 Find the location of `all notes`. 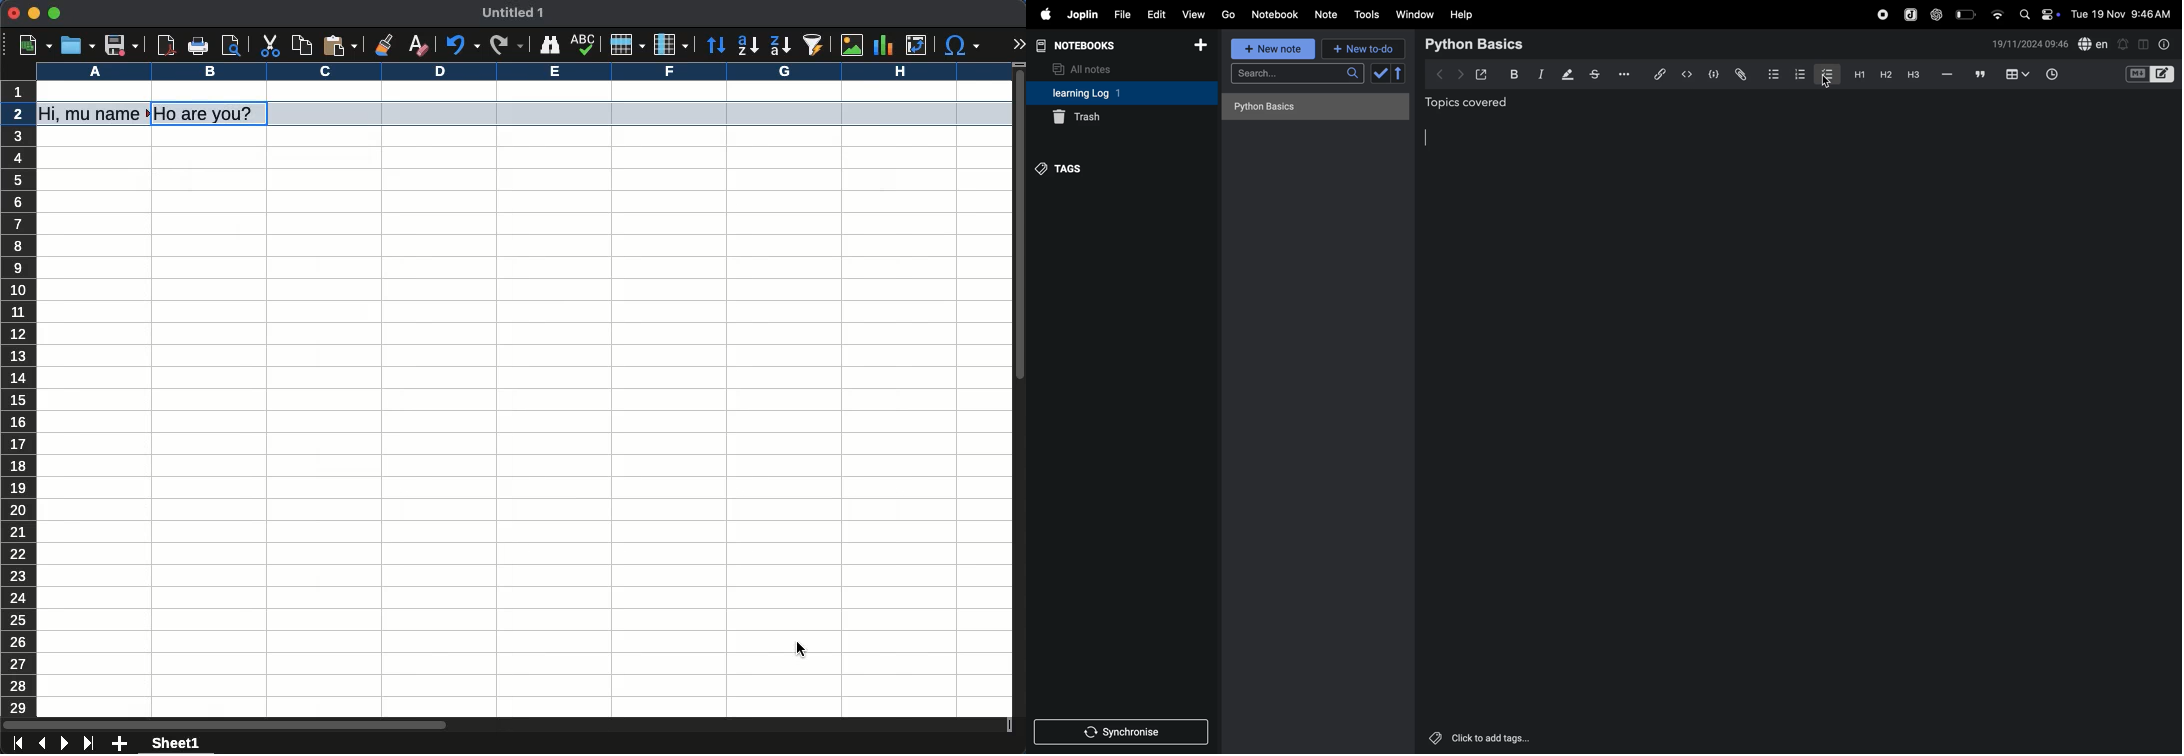

all notes is located at coordinates (1088, 68).